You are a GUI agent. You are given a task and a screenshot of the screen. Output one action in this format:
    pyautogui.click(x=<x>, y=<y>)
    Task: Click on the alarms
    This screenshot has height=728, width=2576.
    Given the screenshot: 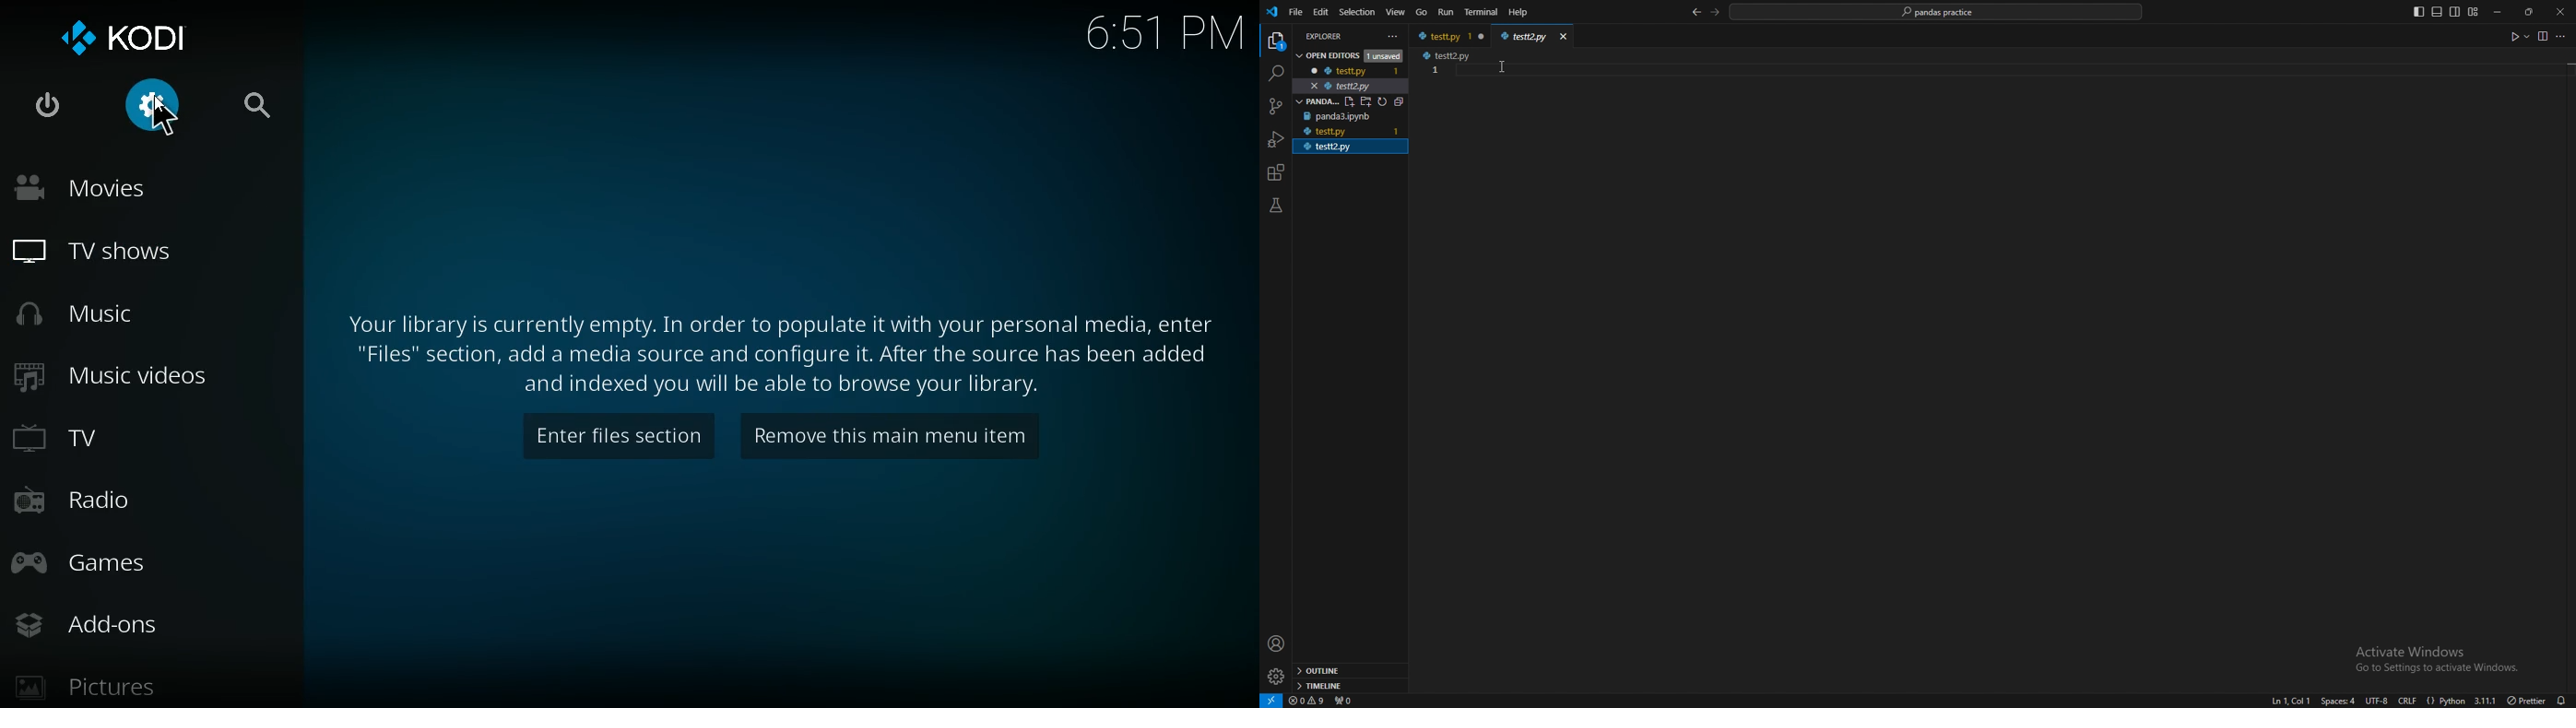 What is the action you would take?
    pyautogui.click(x=2562, y=700)
    